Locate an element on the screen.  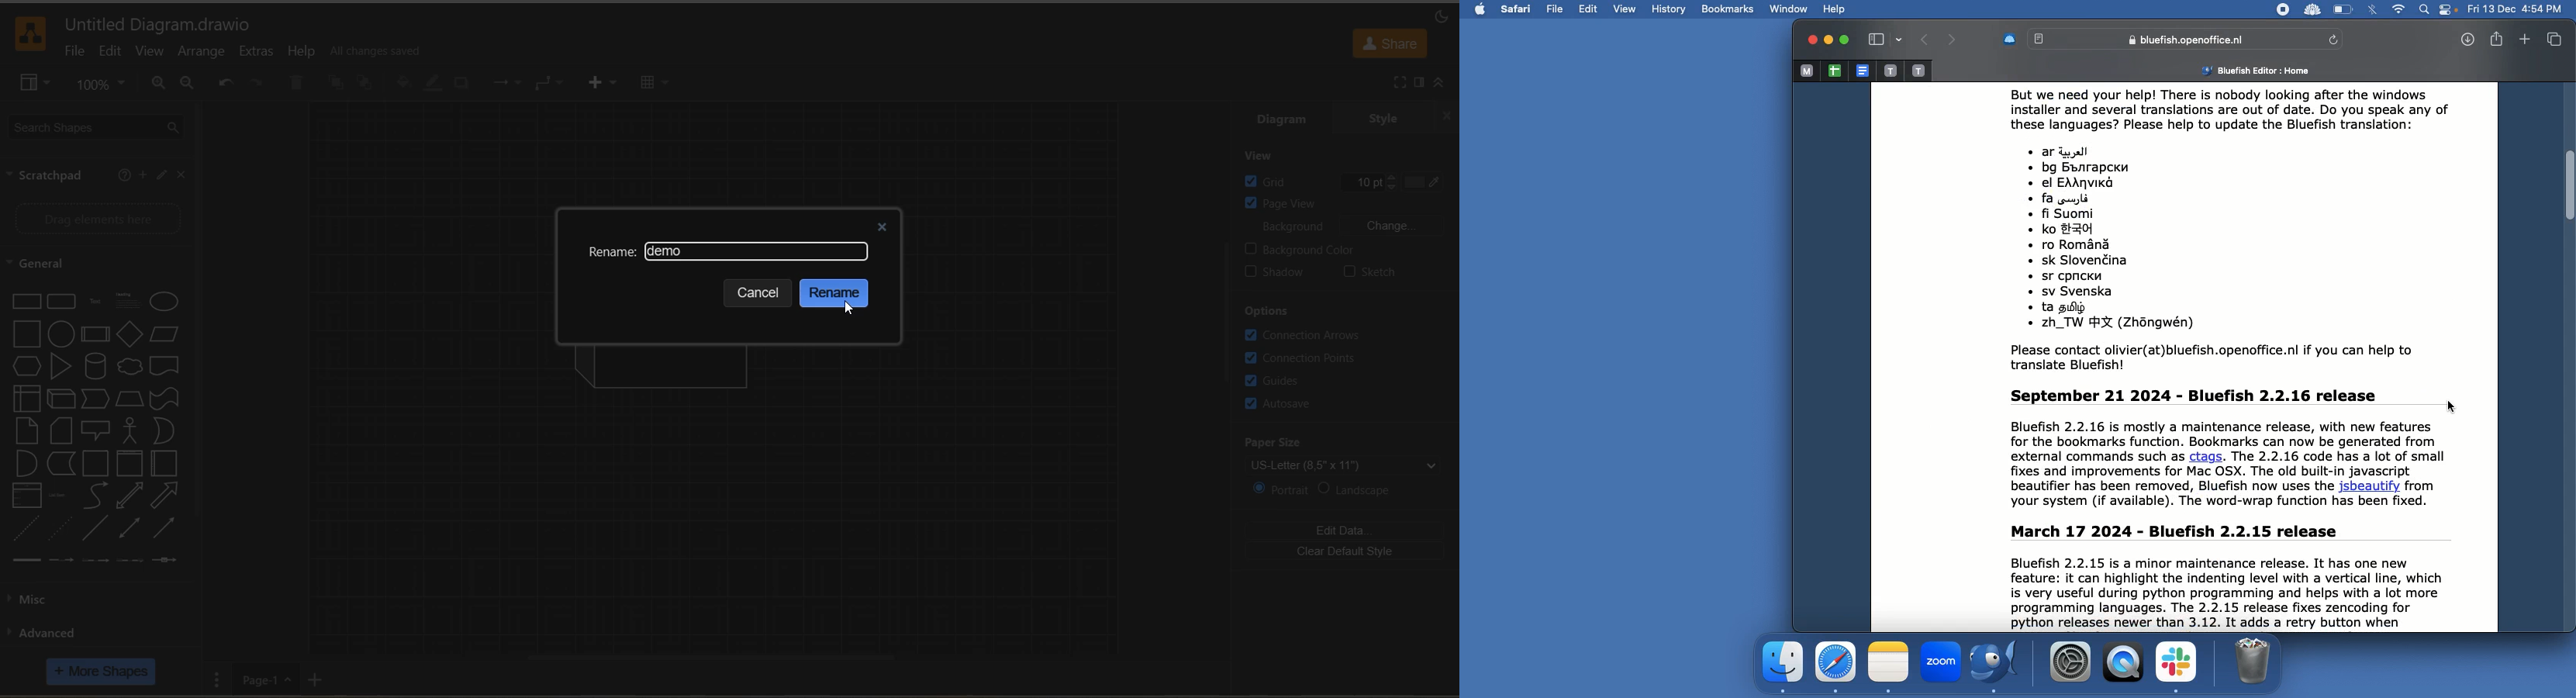
share is located at coordinates (1390, 44).